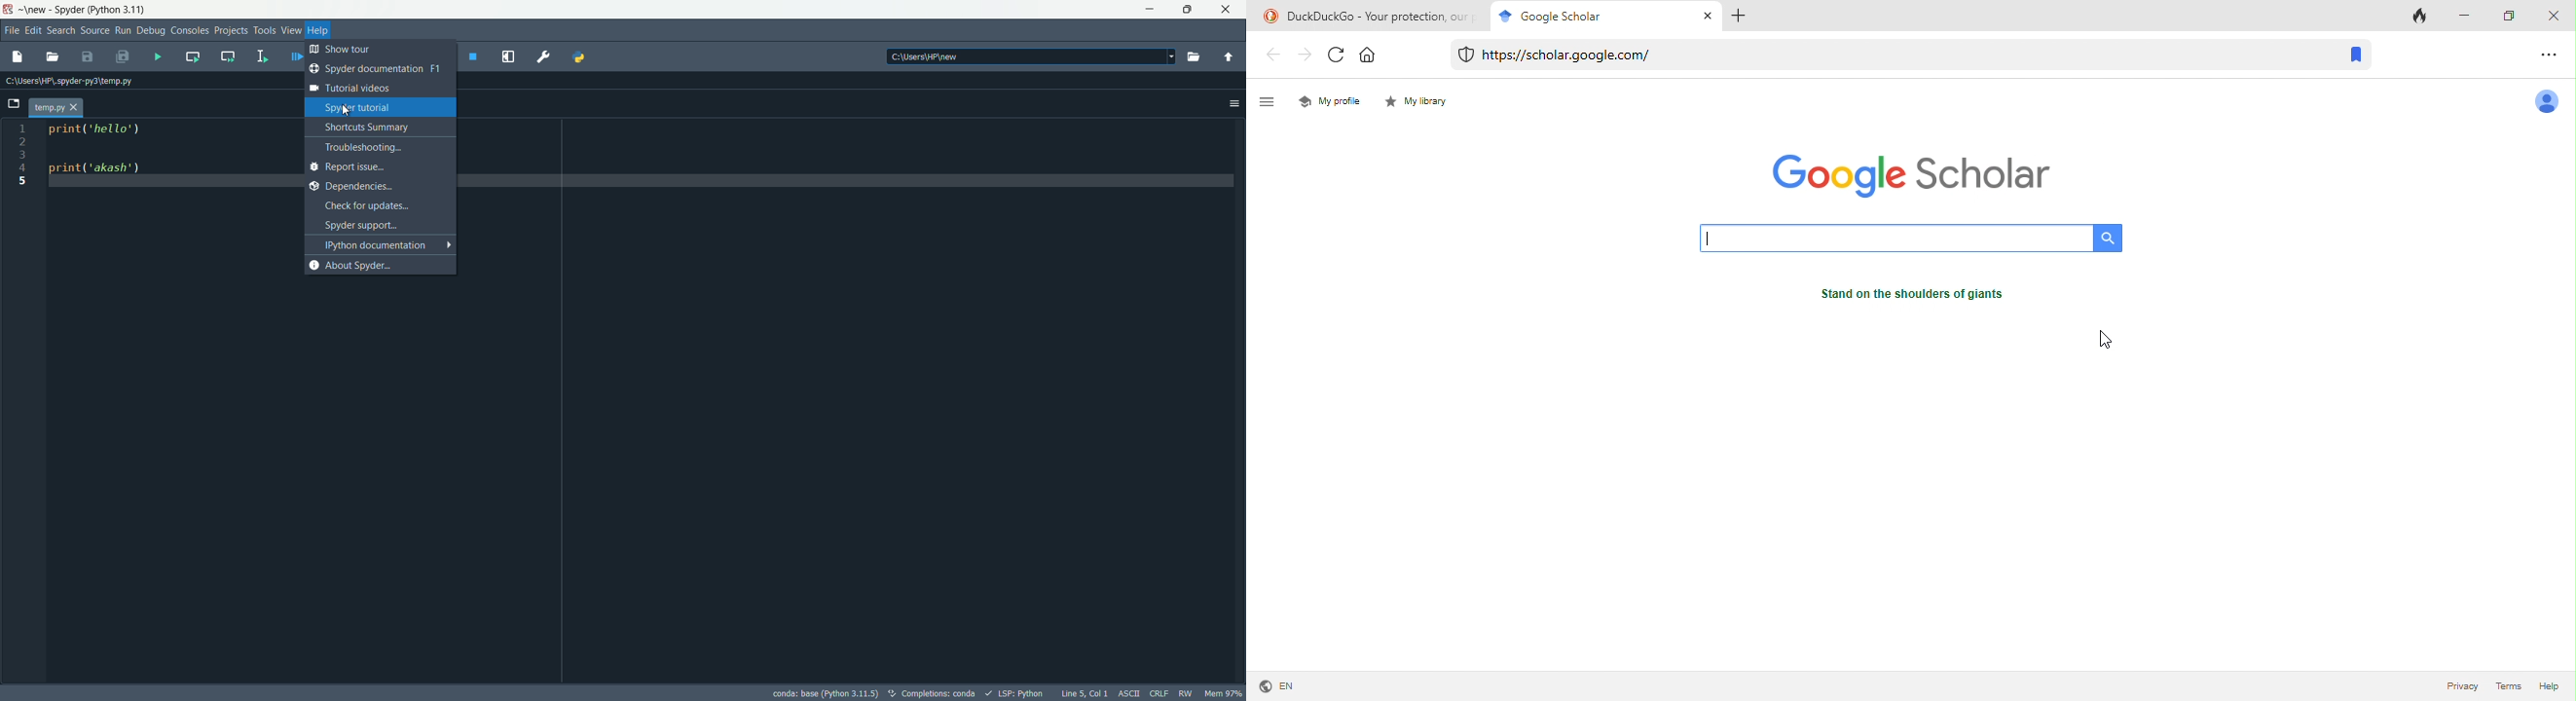  I want to click on help menu, so click(321, 31).